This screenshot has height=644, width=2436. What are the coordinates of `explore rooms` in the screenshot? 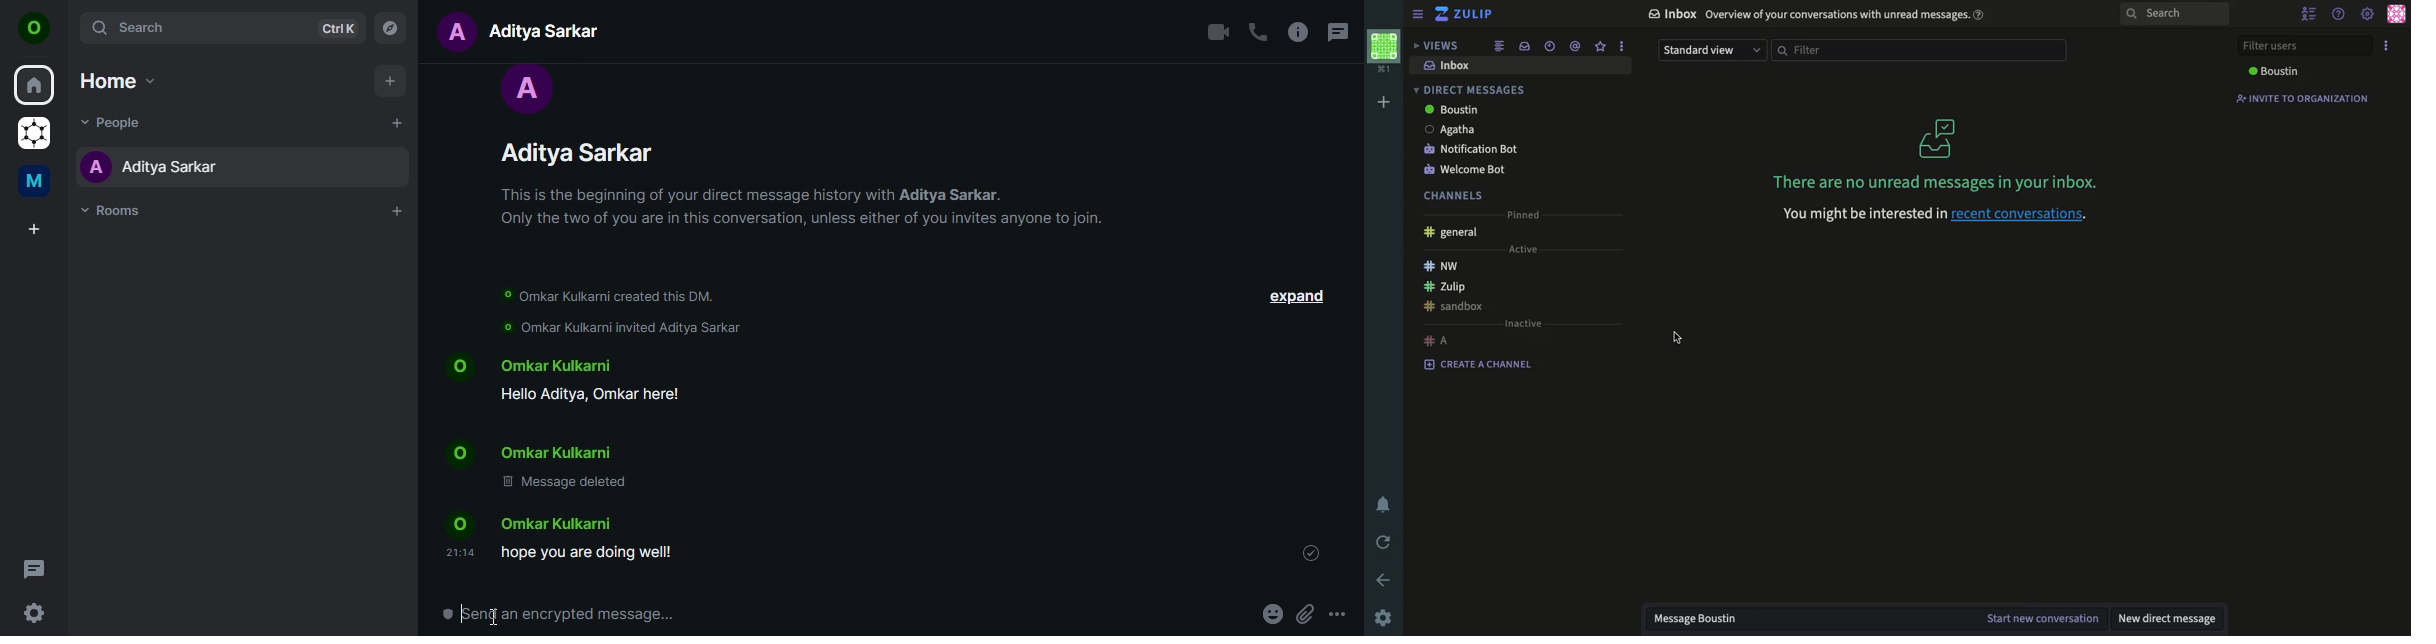 It's located at (391, 29).